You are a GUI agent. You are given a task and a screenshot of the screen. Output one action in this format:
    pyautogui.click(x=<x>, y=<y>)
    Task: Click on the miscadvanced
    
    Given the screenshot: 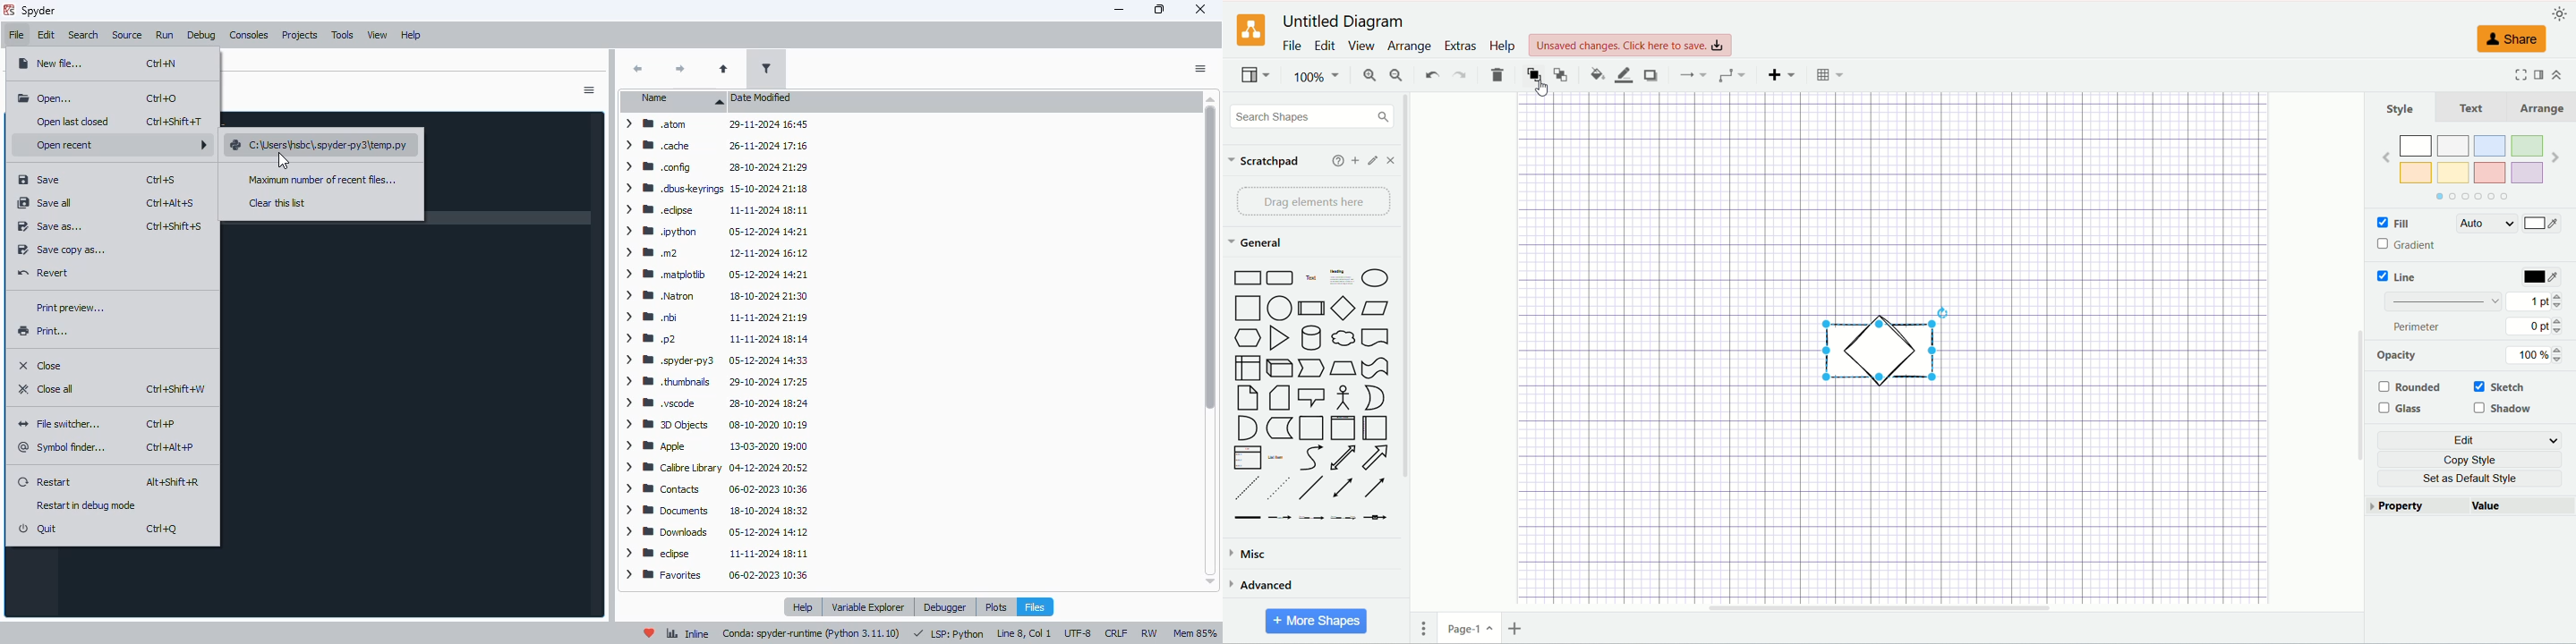 What is the action you would take?
    pyautogui.click(x=1254, y=556)
    